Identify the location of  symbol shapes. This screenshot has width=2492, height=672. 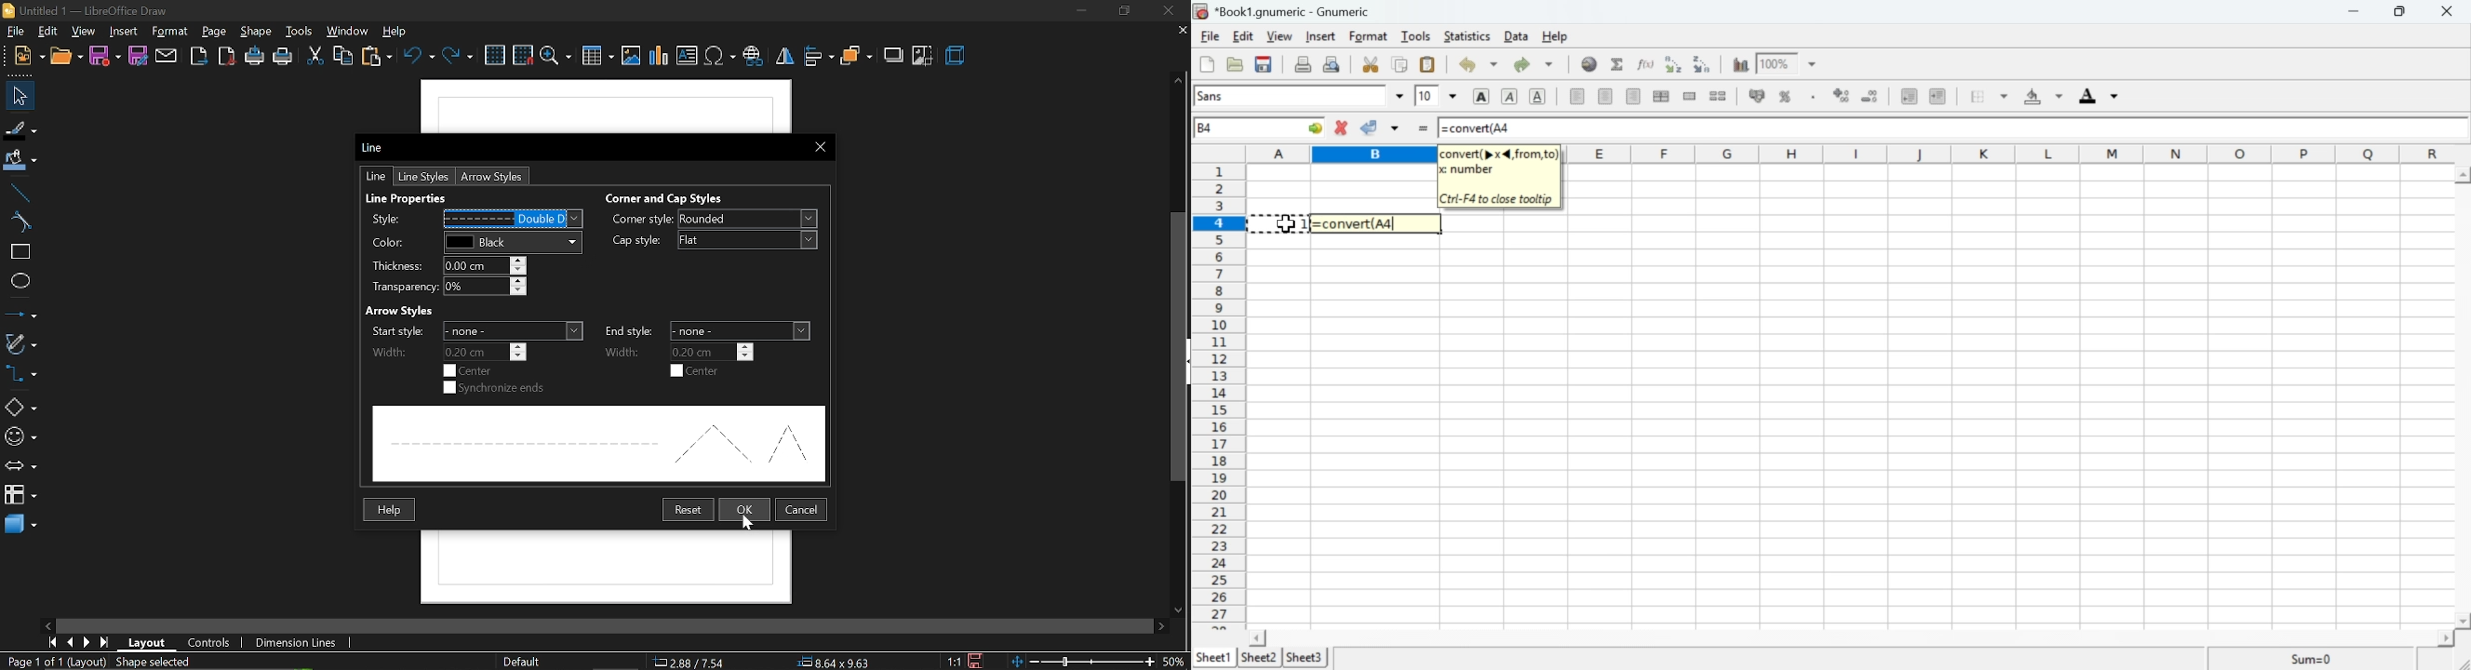
(22, 438).